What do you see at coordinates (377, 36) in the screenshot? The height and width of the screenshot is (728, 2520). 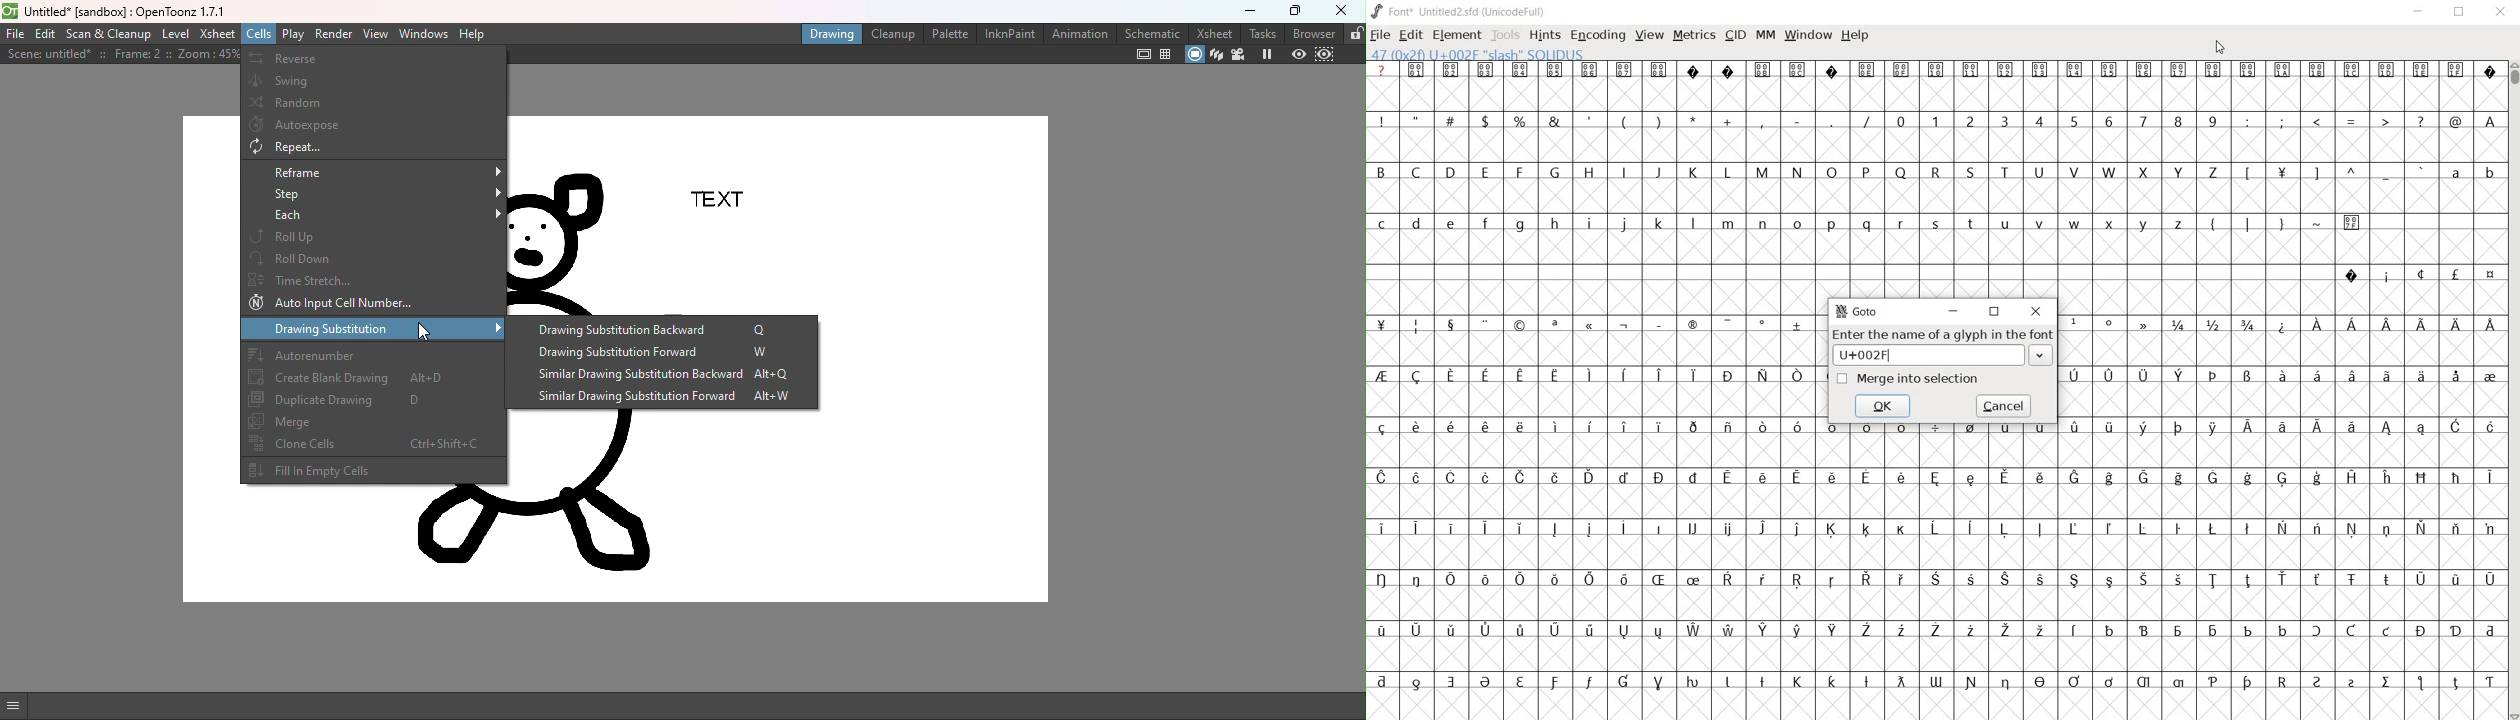 I see `View` at bounding box center [377, 36].